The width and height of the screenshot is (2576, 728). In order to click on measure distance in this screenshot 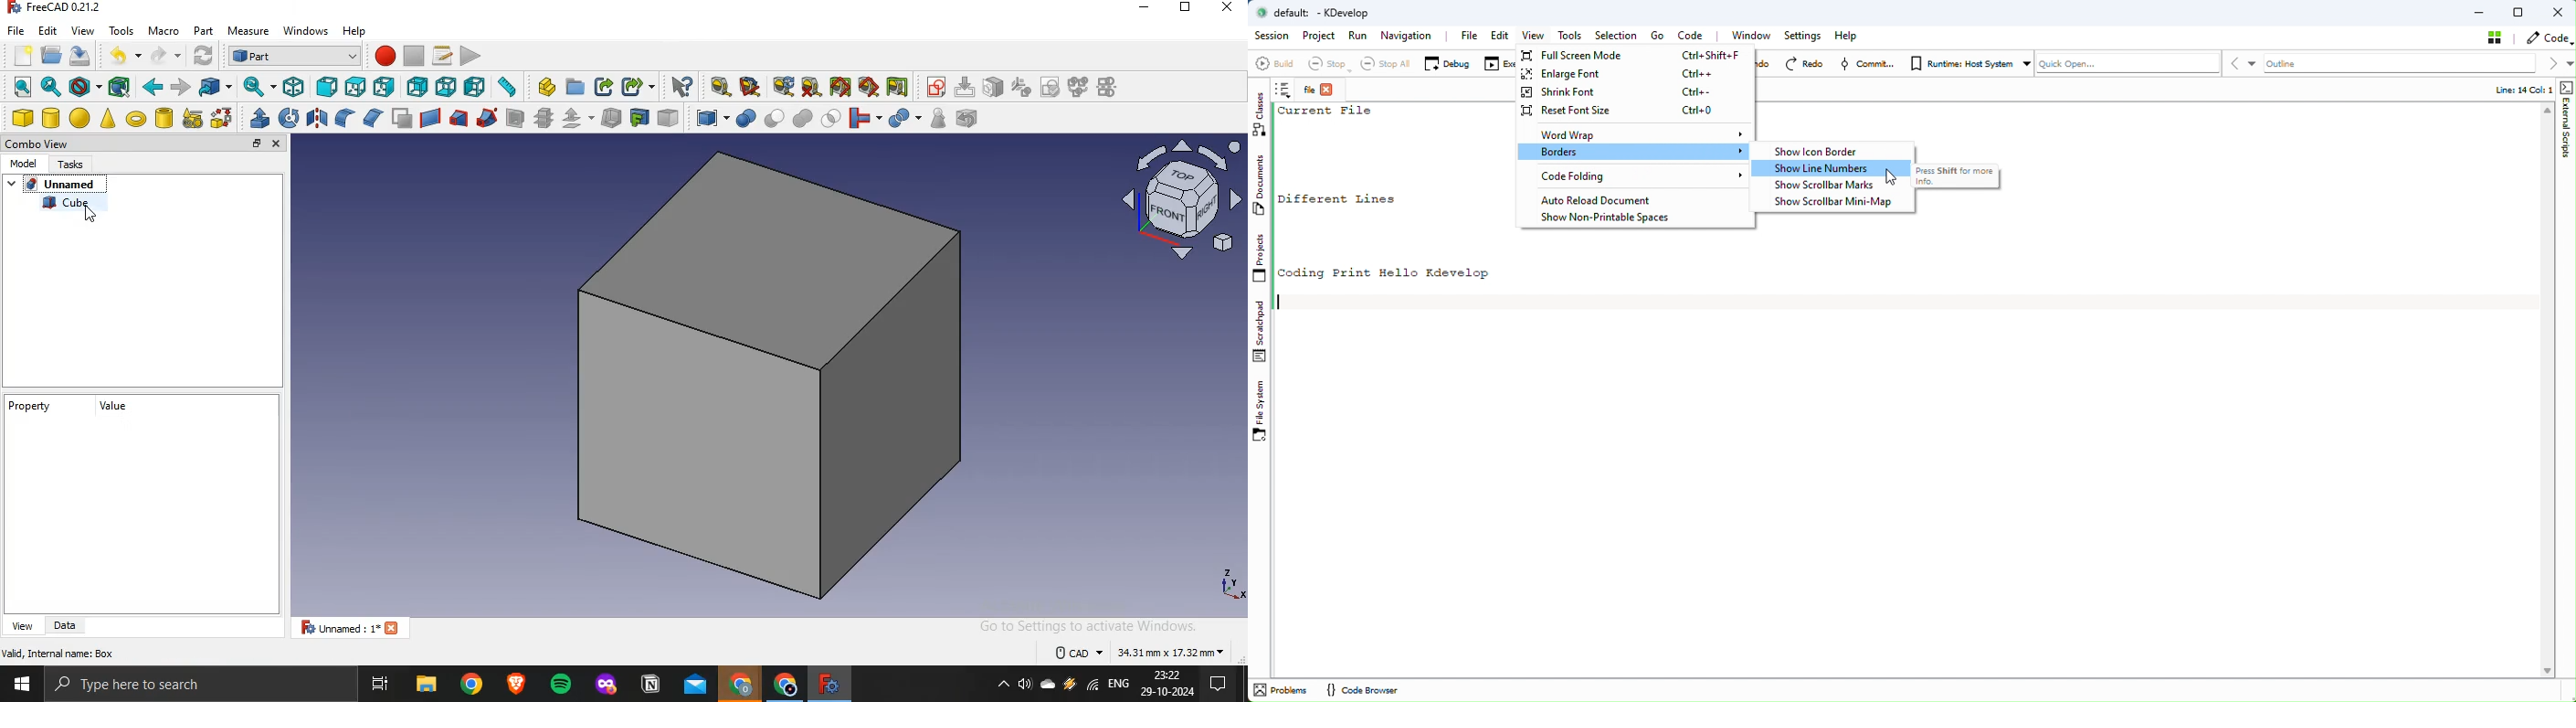, I will do `click(507, 86)`.